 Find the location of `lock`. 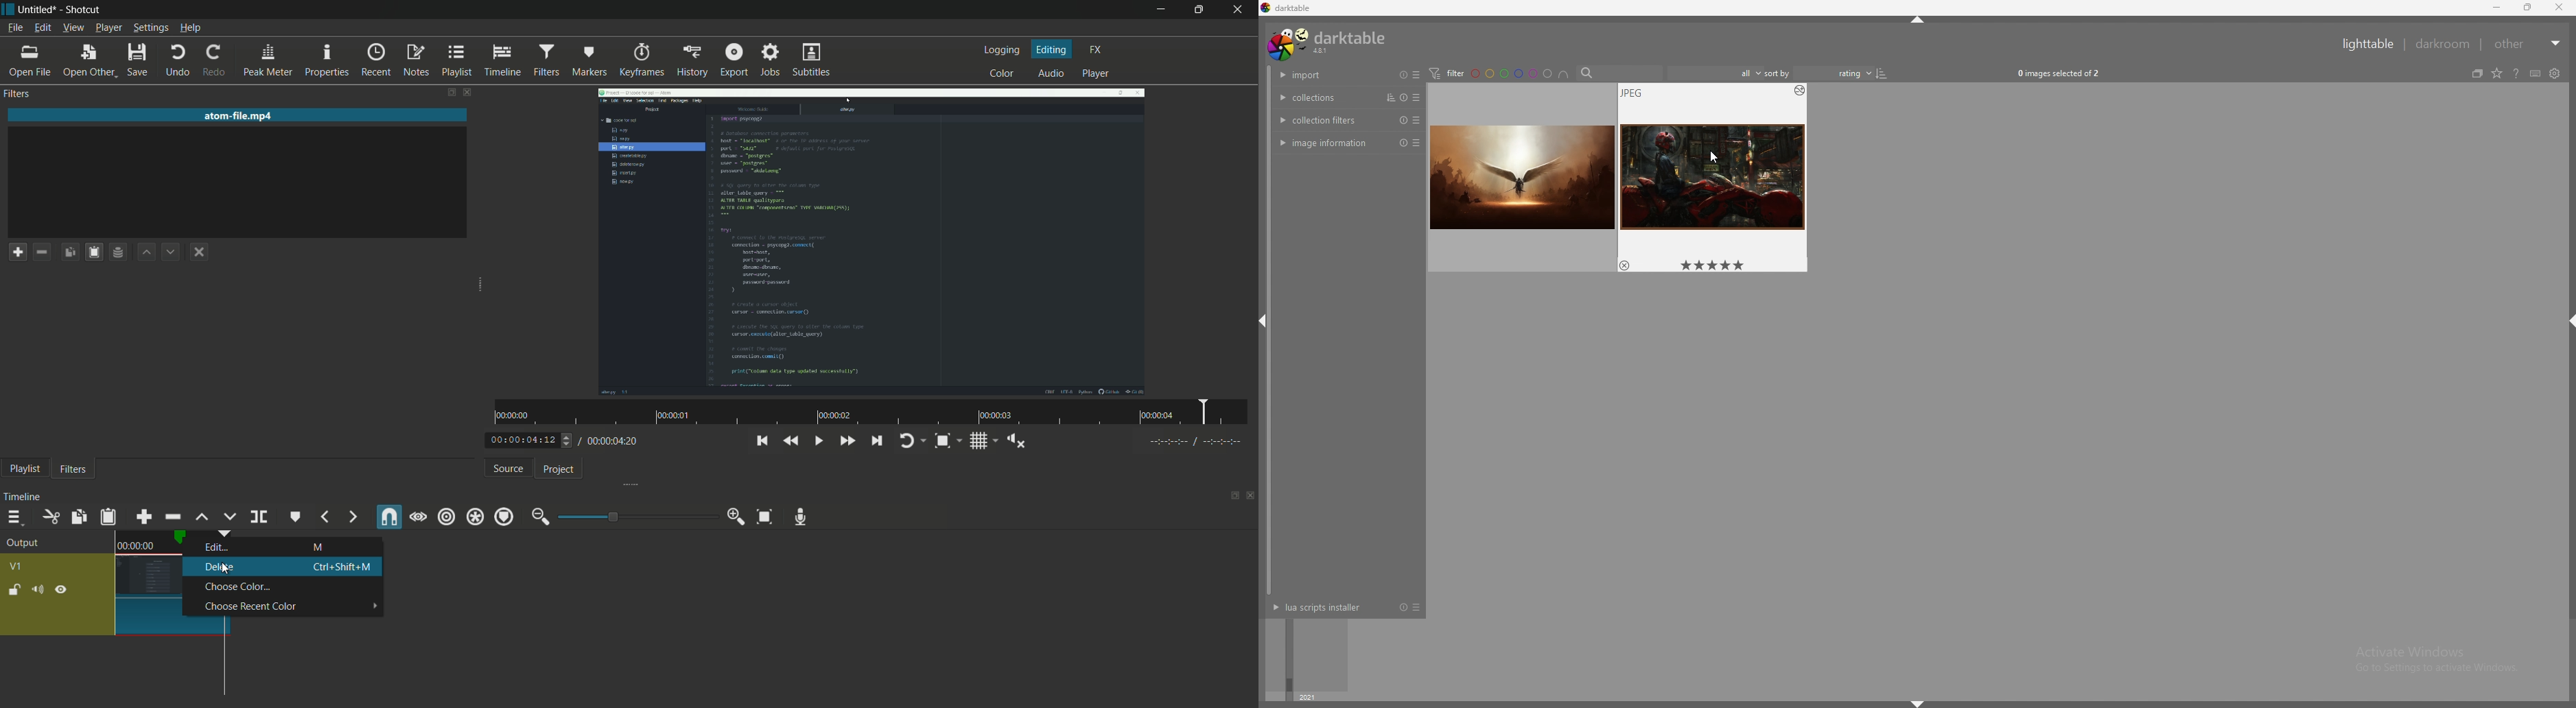

lock is located at coordinates (14, 588).